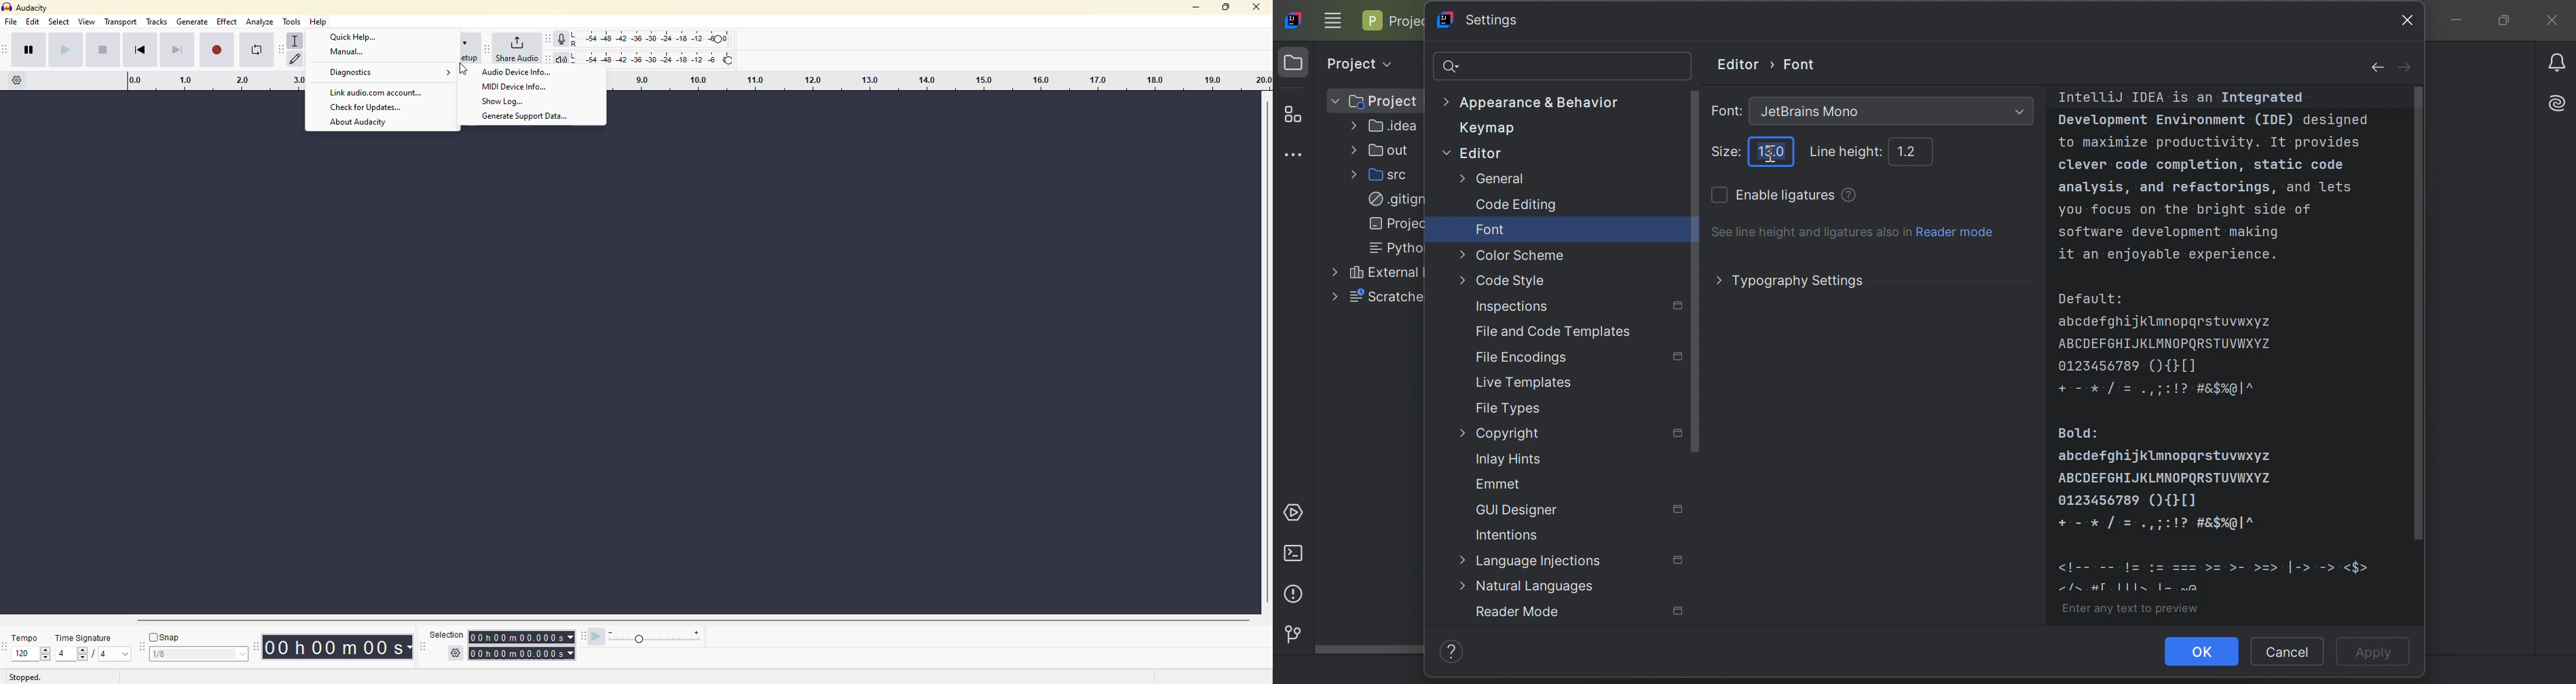 The image size is (2576, 700). I want to click on audacity share audio toolbar, so click(487, 46).